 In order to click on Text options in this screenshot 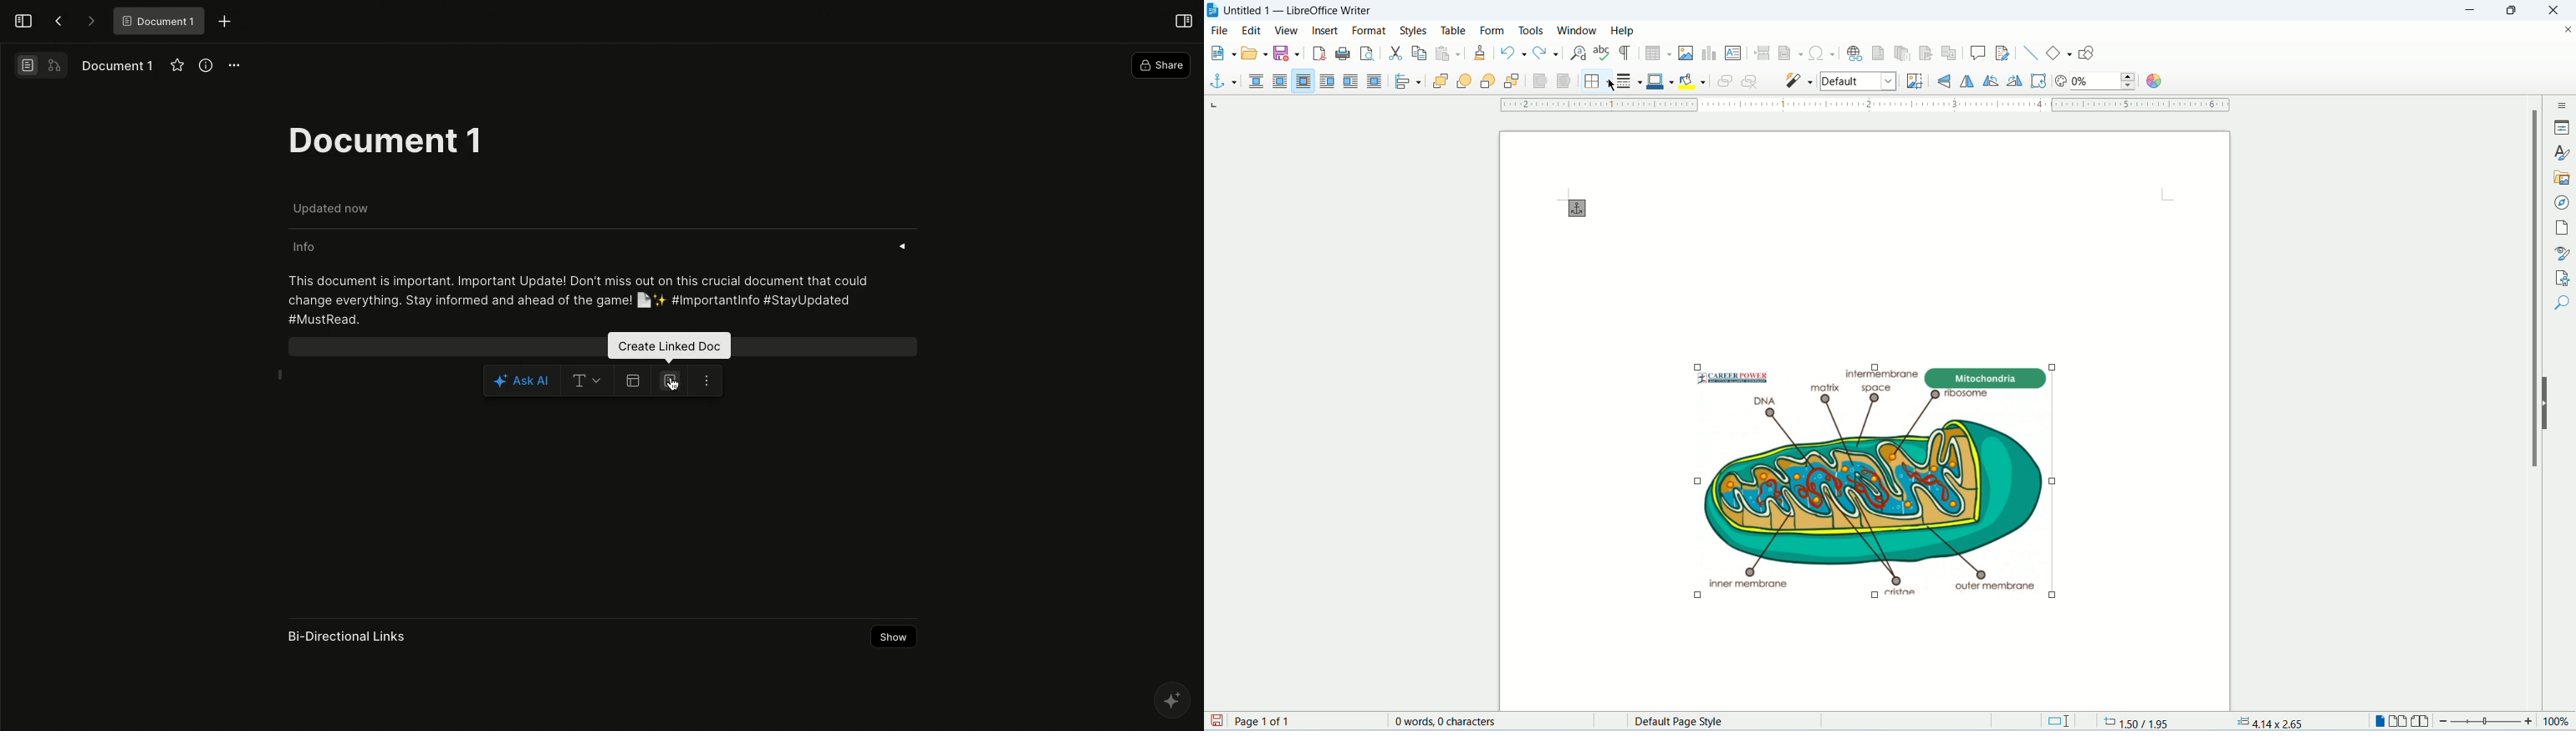, I will do `click(585, 381)`.